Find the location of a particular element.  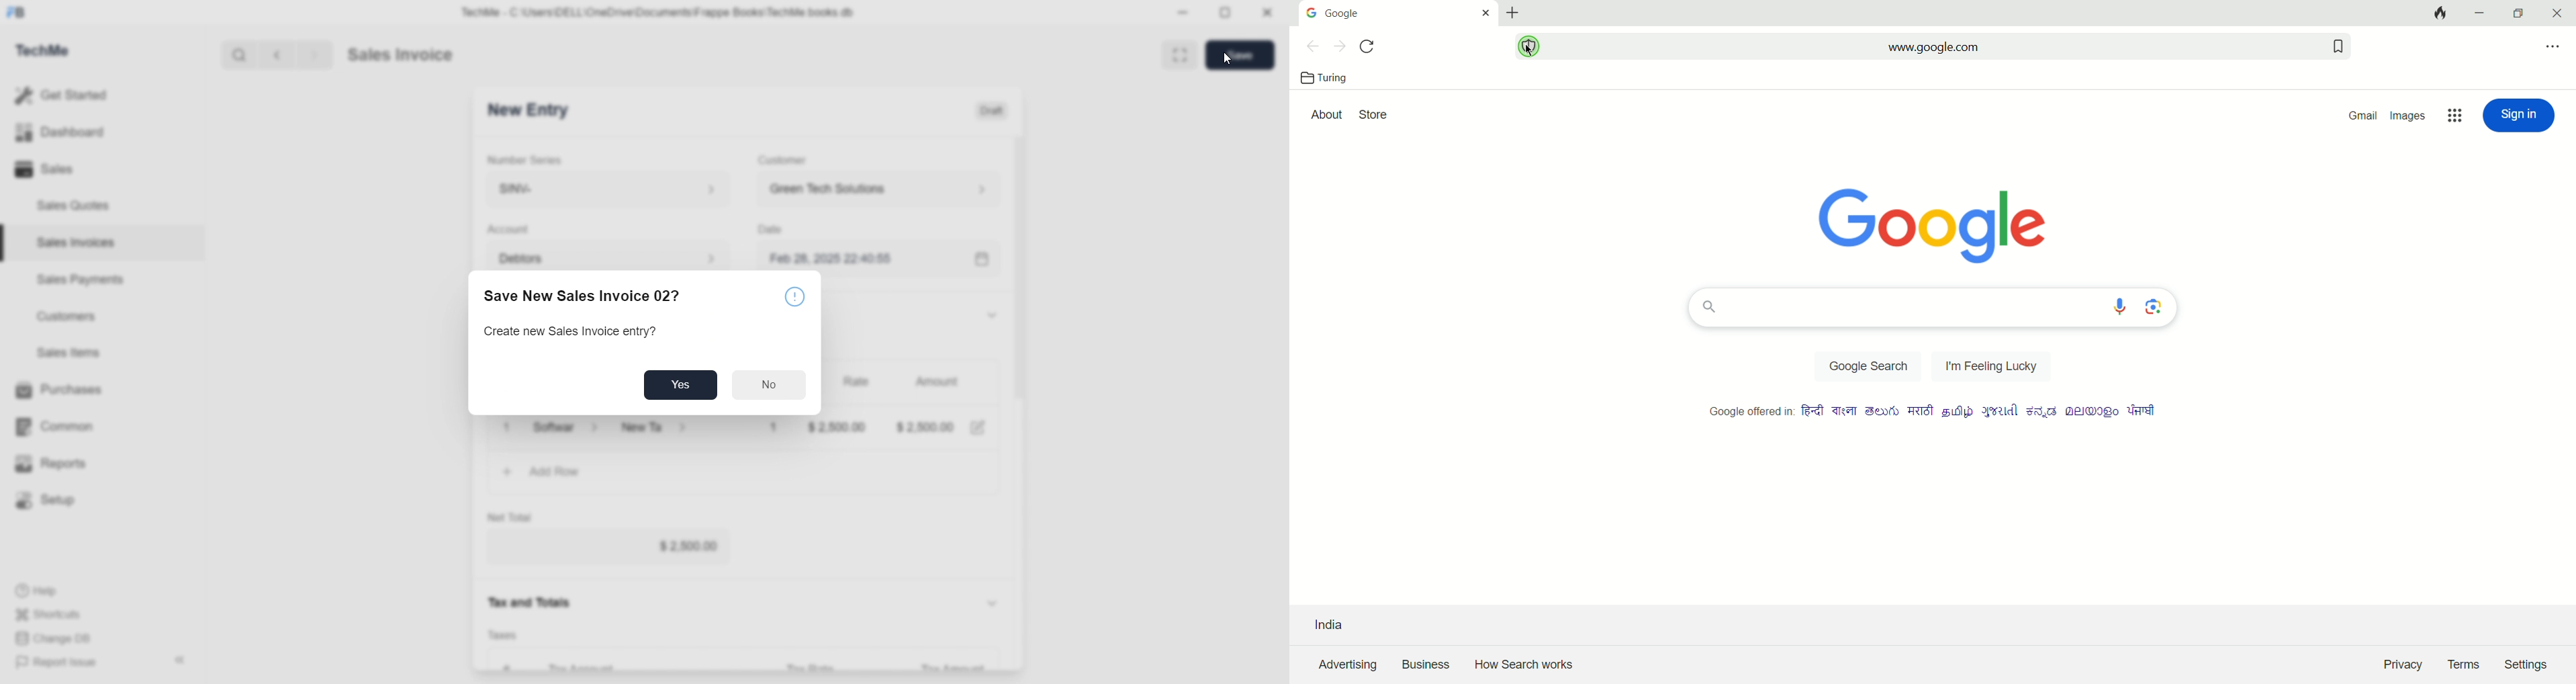

cursor is located at coordinates (1226, 60).